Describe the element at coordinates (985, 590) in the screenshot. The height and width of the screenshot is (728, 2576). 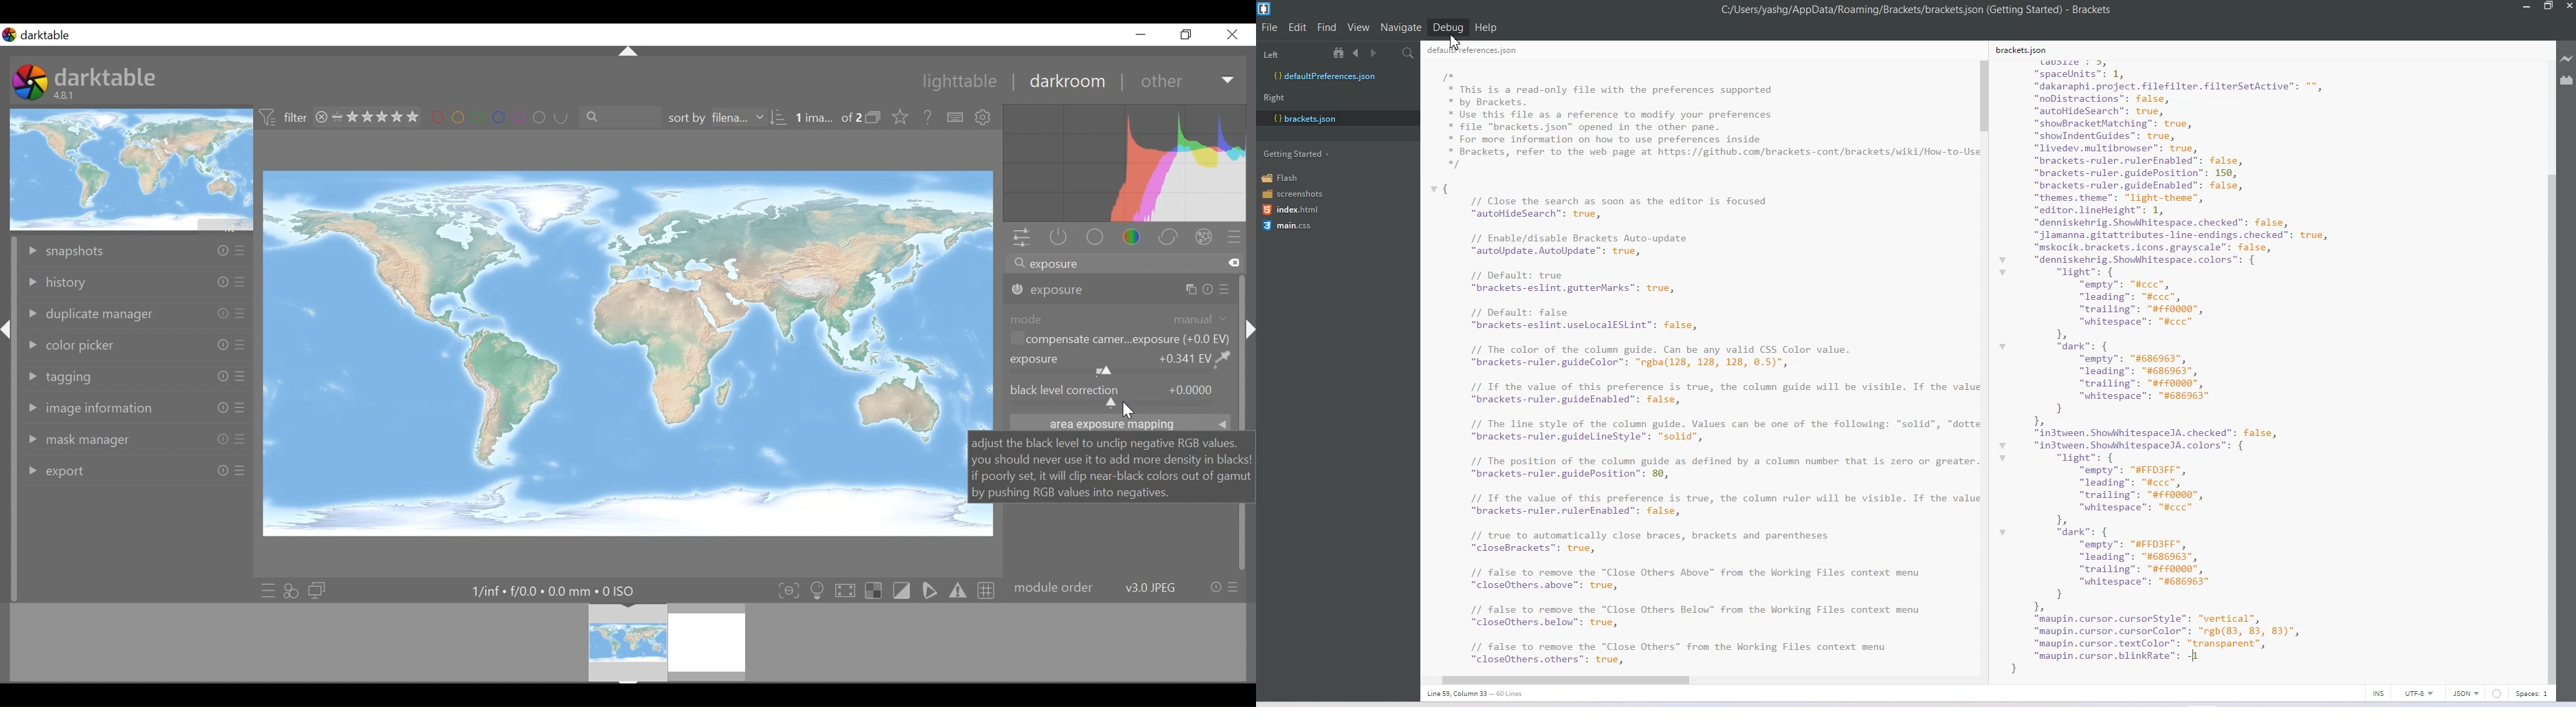
I see `toggle guide lines` at that location.